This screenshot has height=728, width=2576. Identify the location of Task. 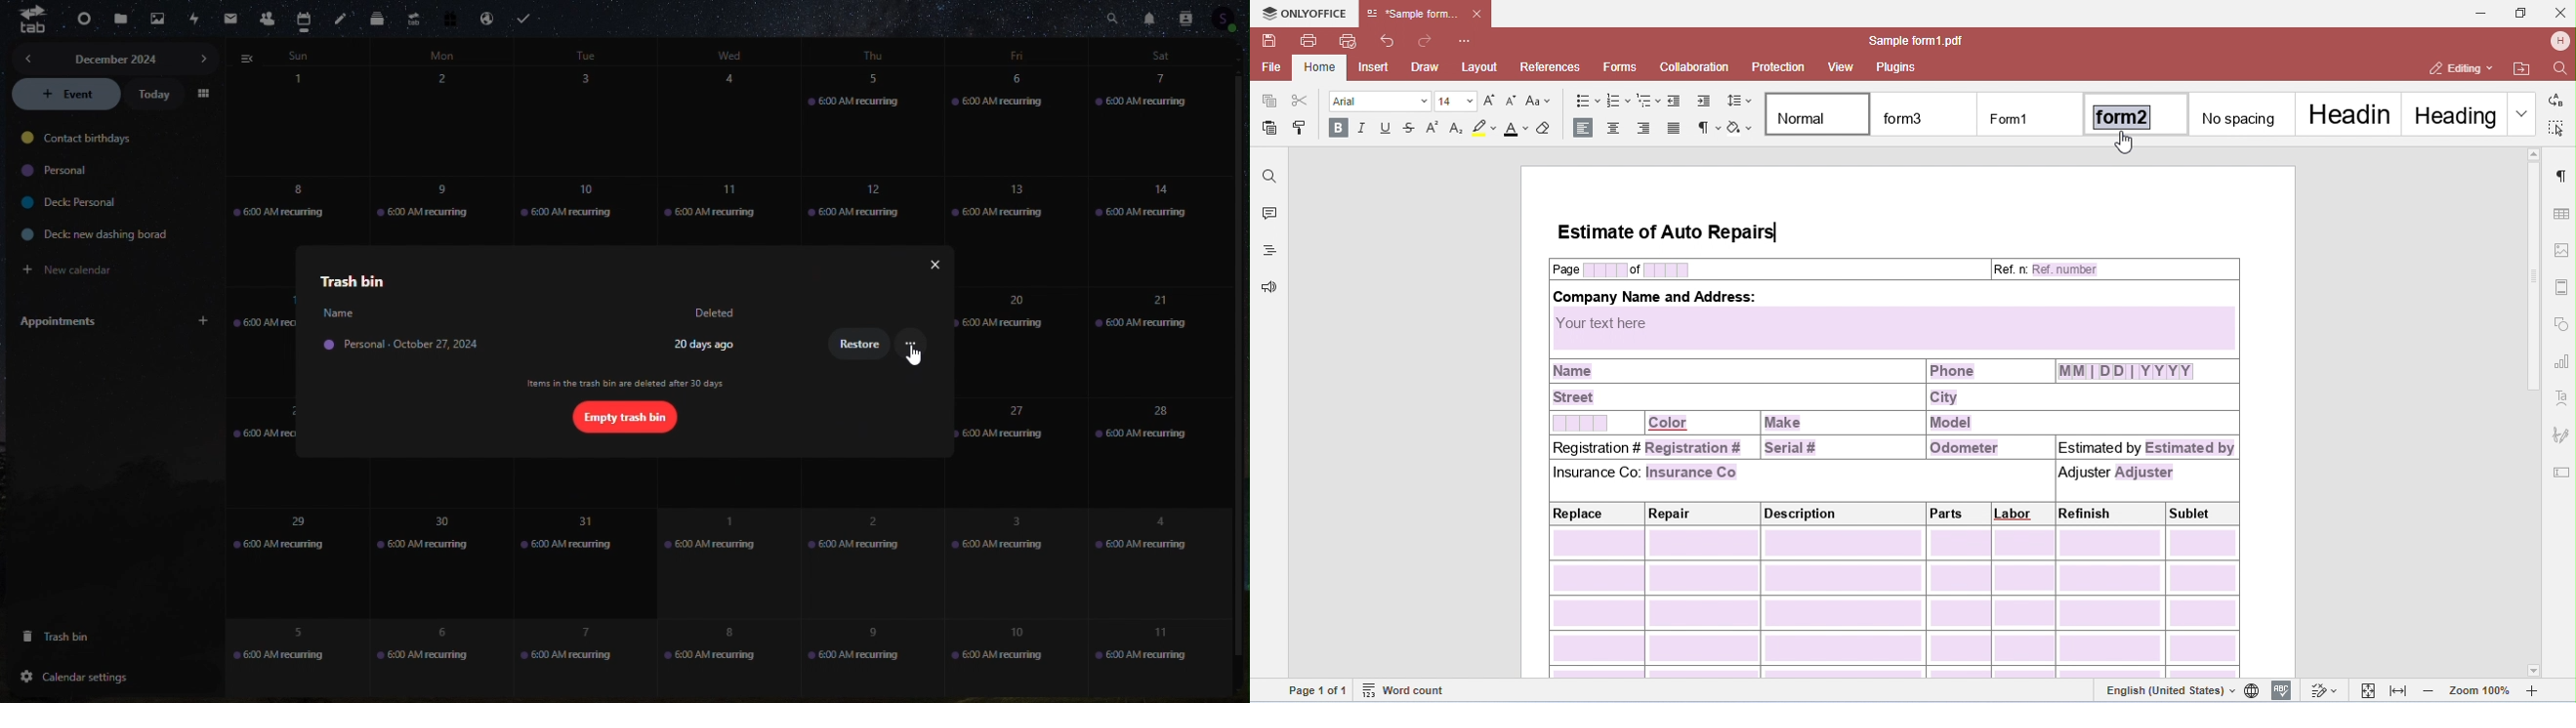
(528, 16).